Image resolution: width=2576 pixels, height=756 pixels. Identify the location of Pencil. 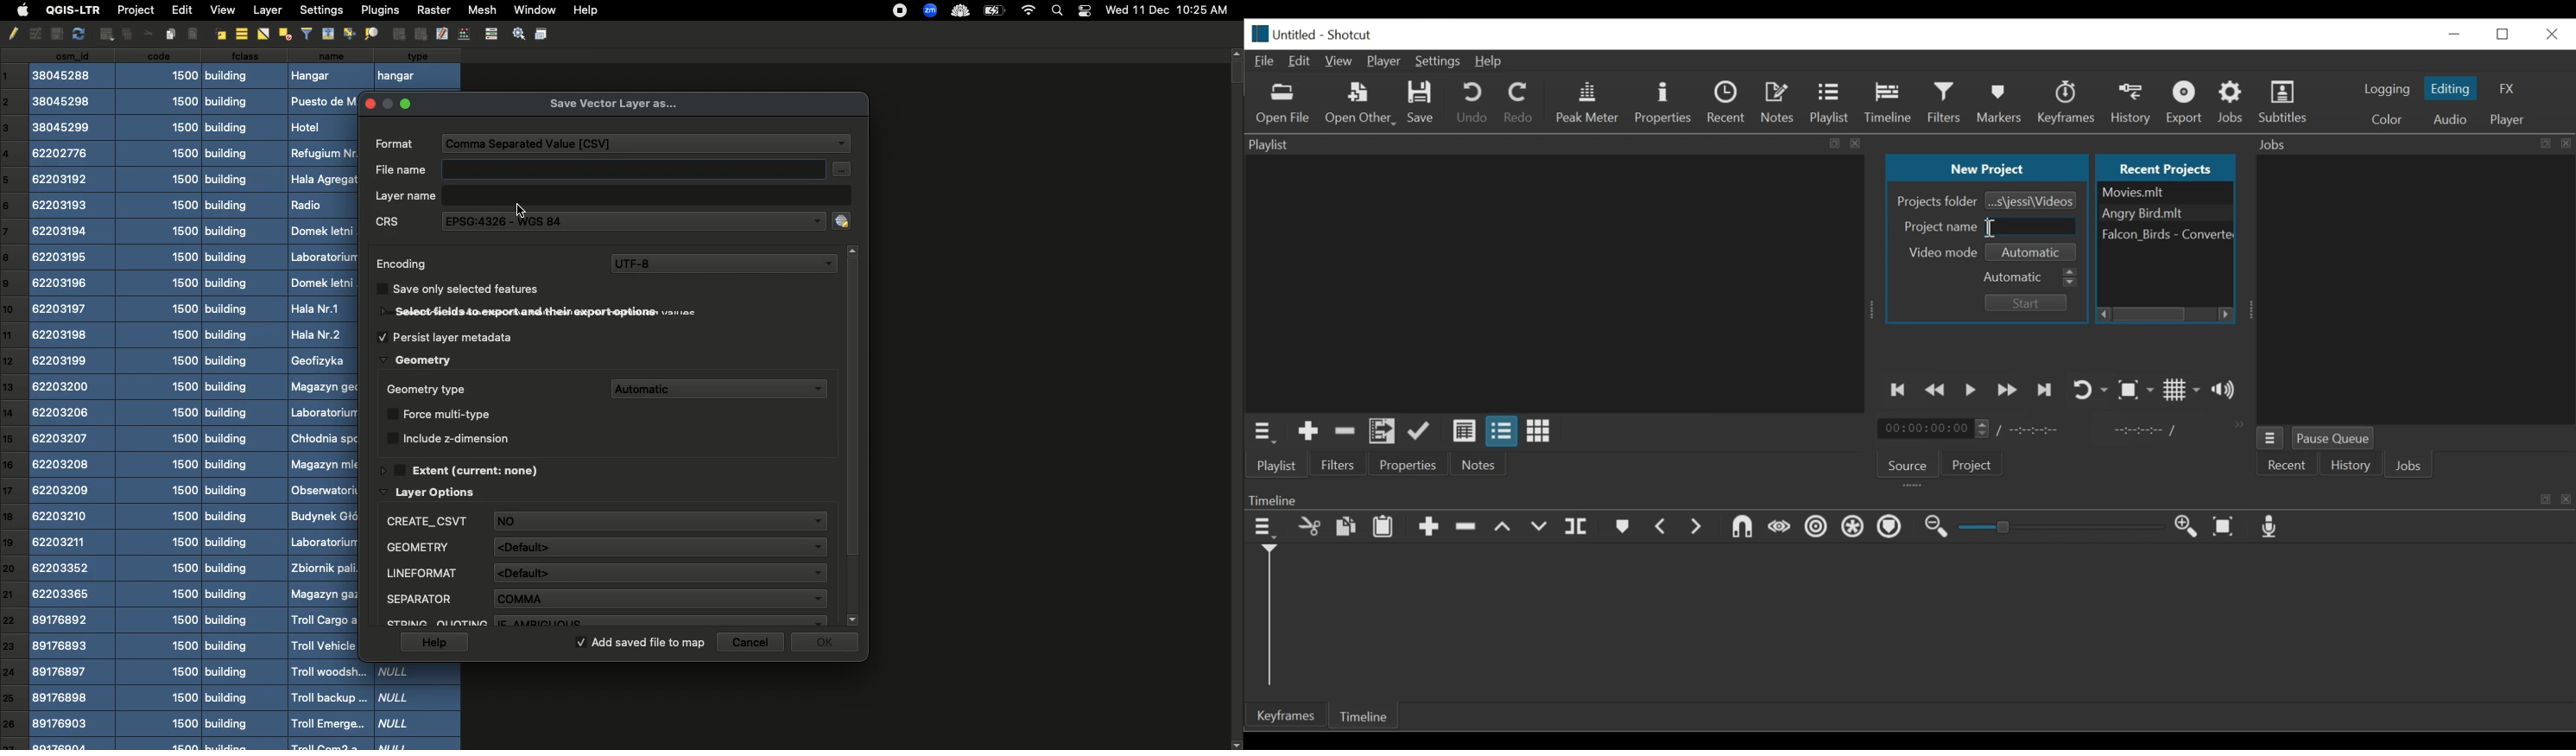
(11, 34).